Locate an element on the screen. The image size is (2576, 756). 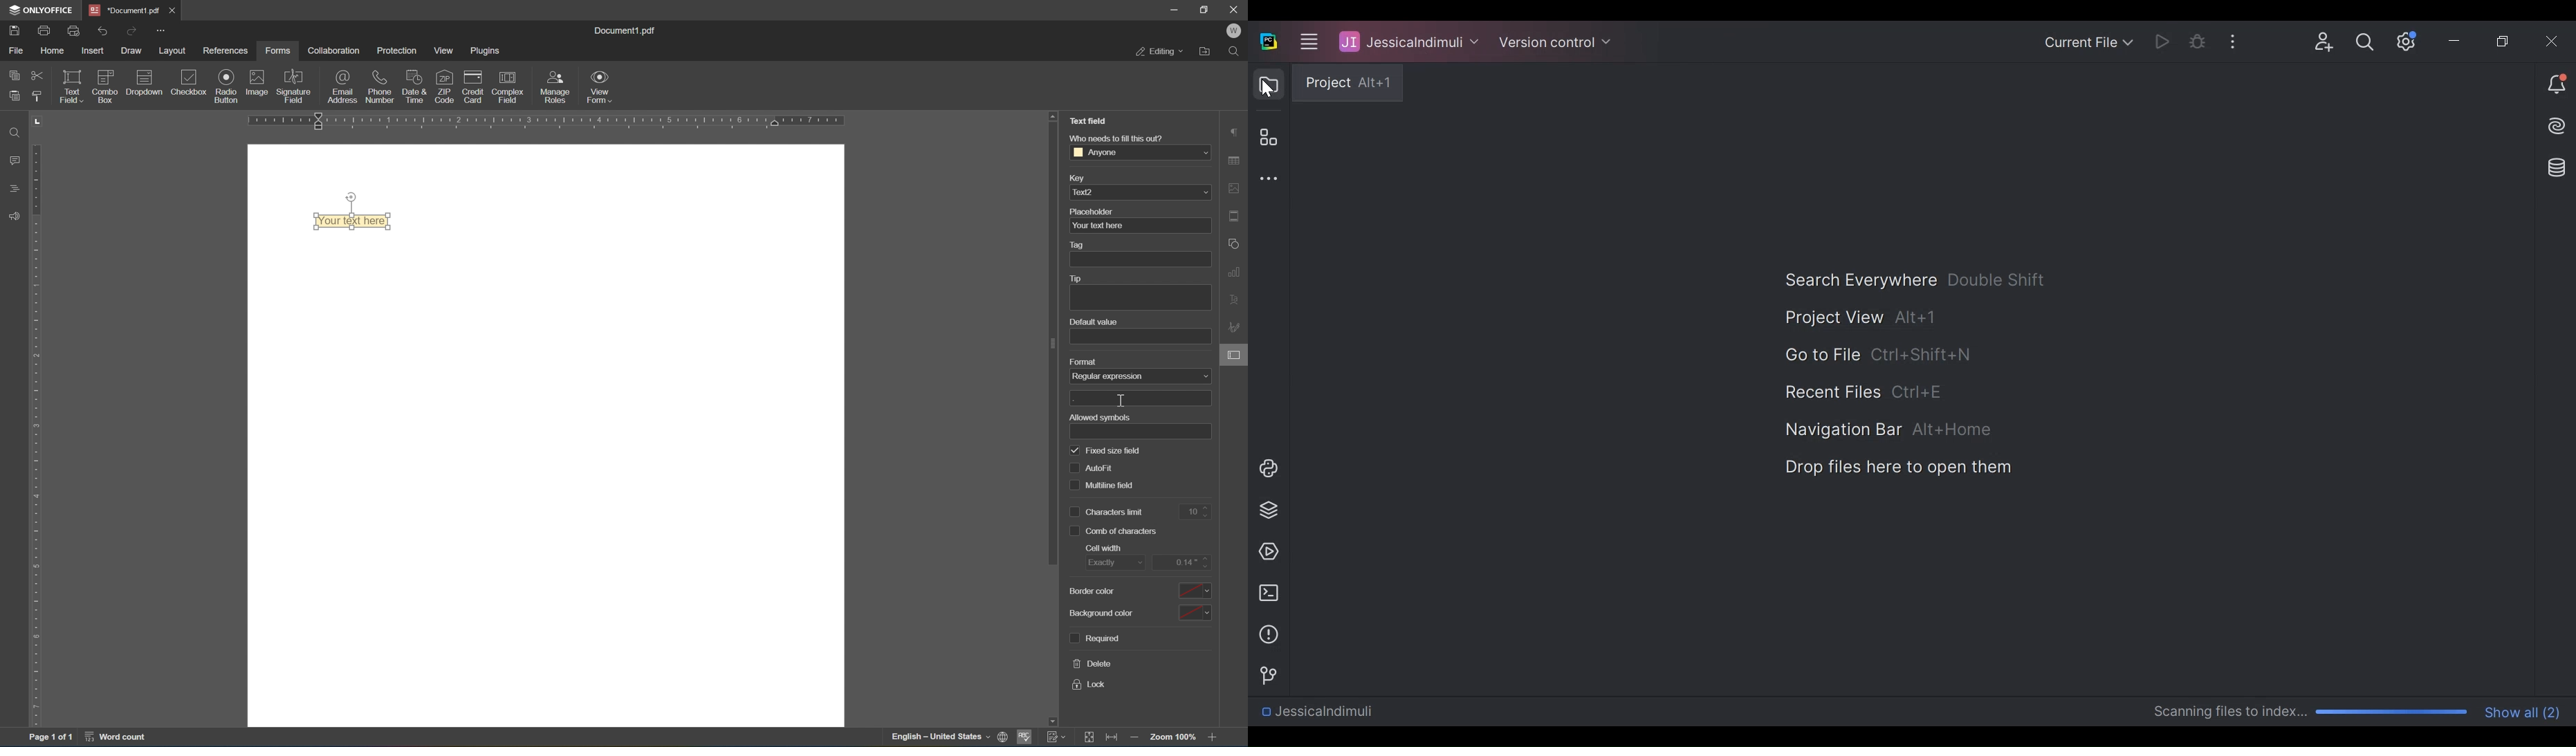
who needs to fill this out? is located at coordinates (1119, 138).